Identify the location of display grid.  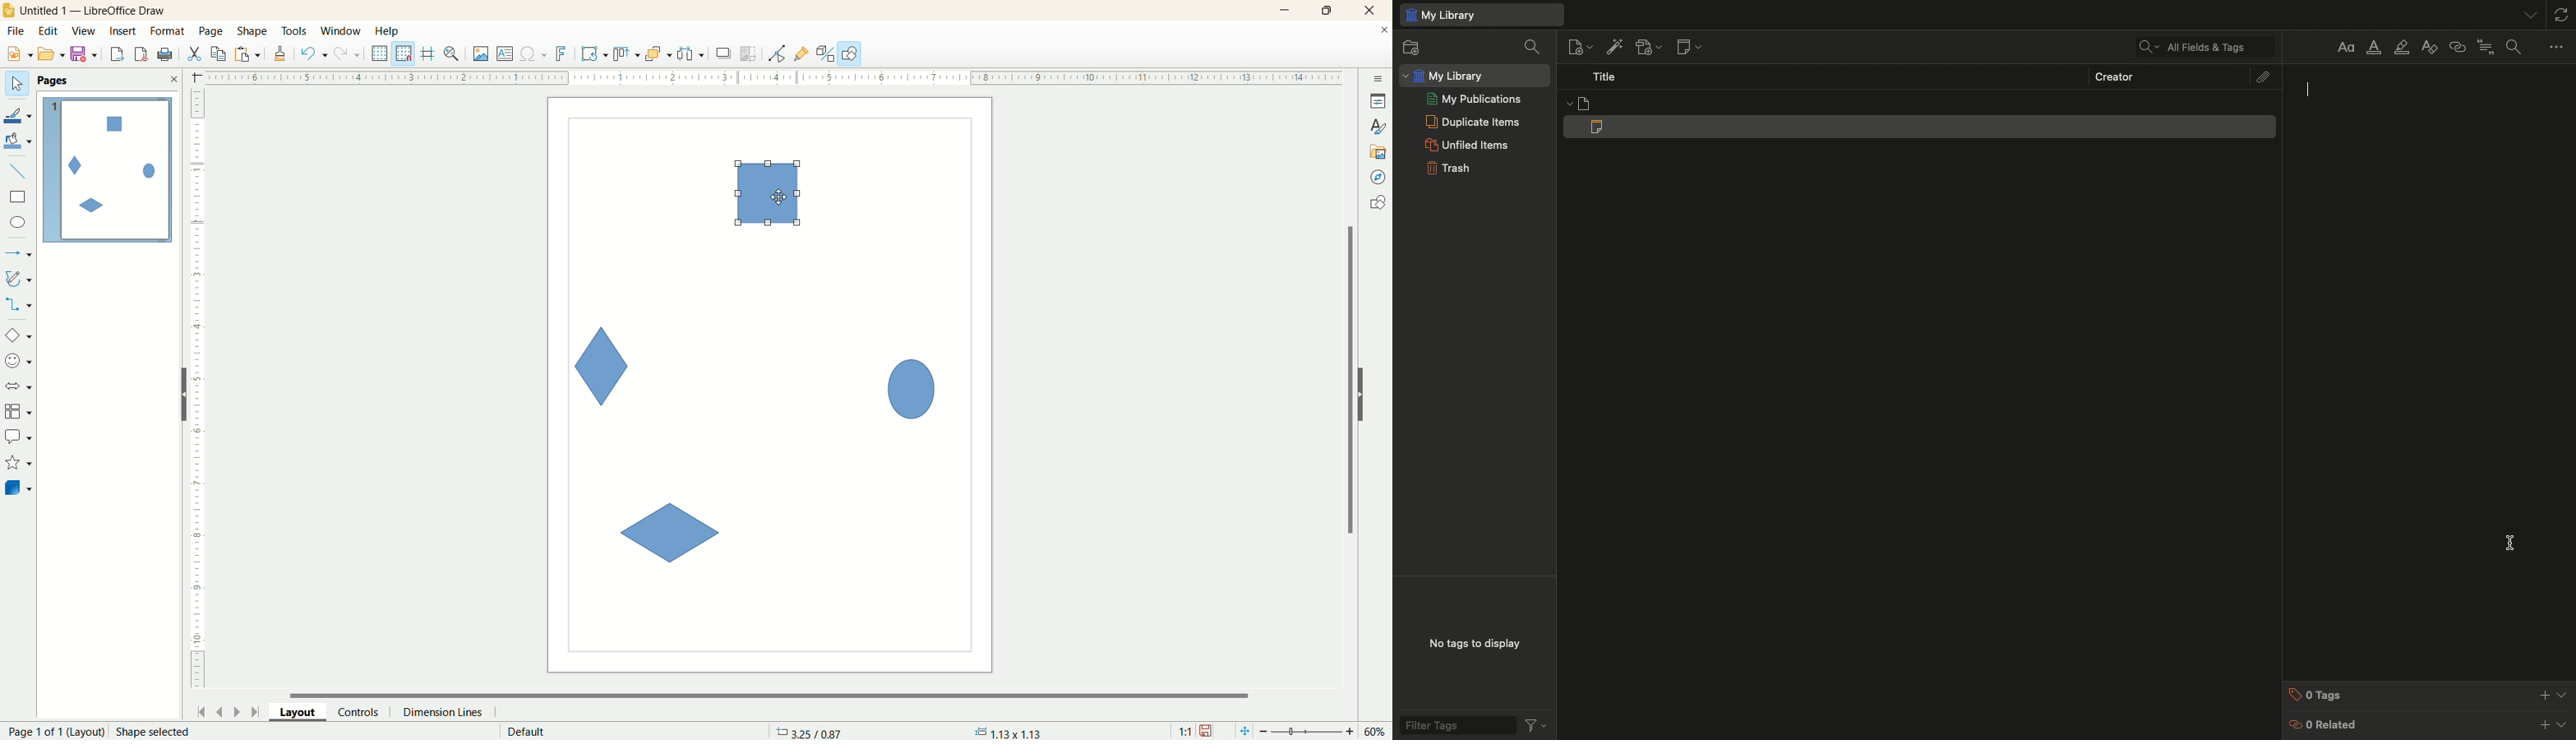
(381, 52).